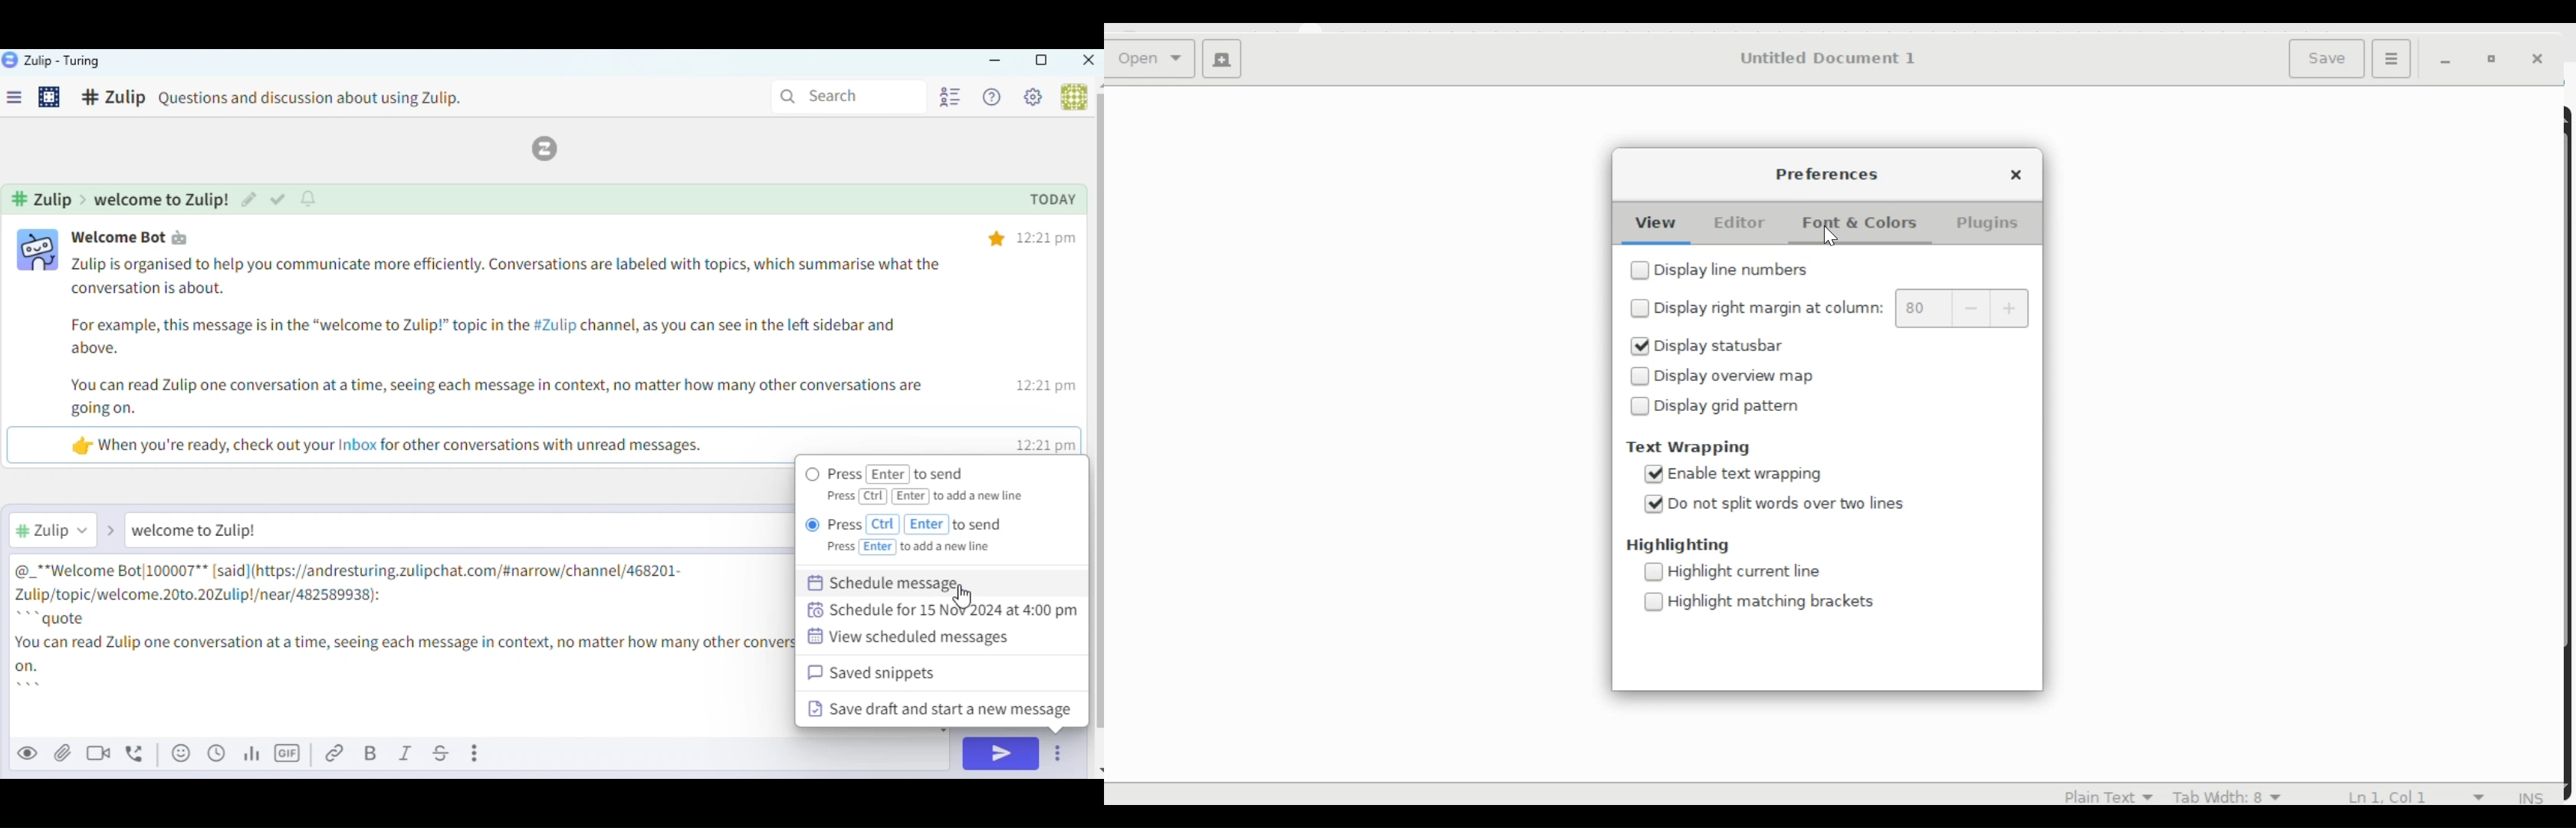 Image resolution: width=2576 pixels, height=840 pixels. I want to click on checked checkbox, so click(1651, 475).